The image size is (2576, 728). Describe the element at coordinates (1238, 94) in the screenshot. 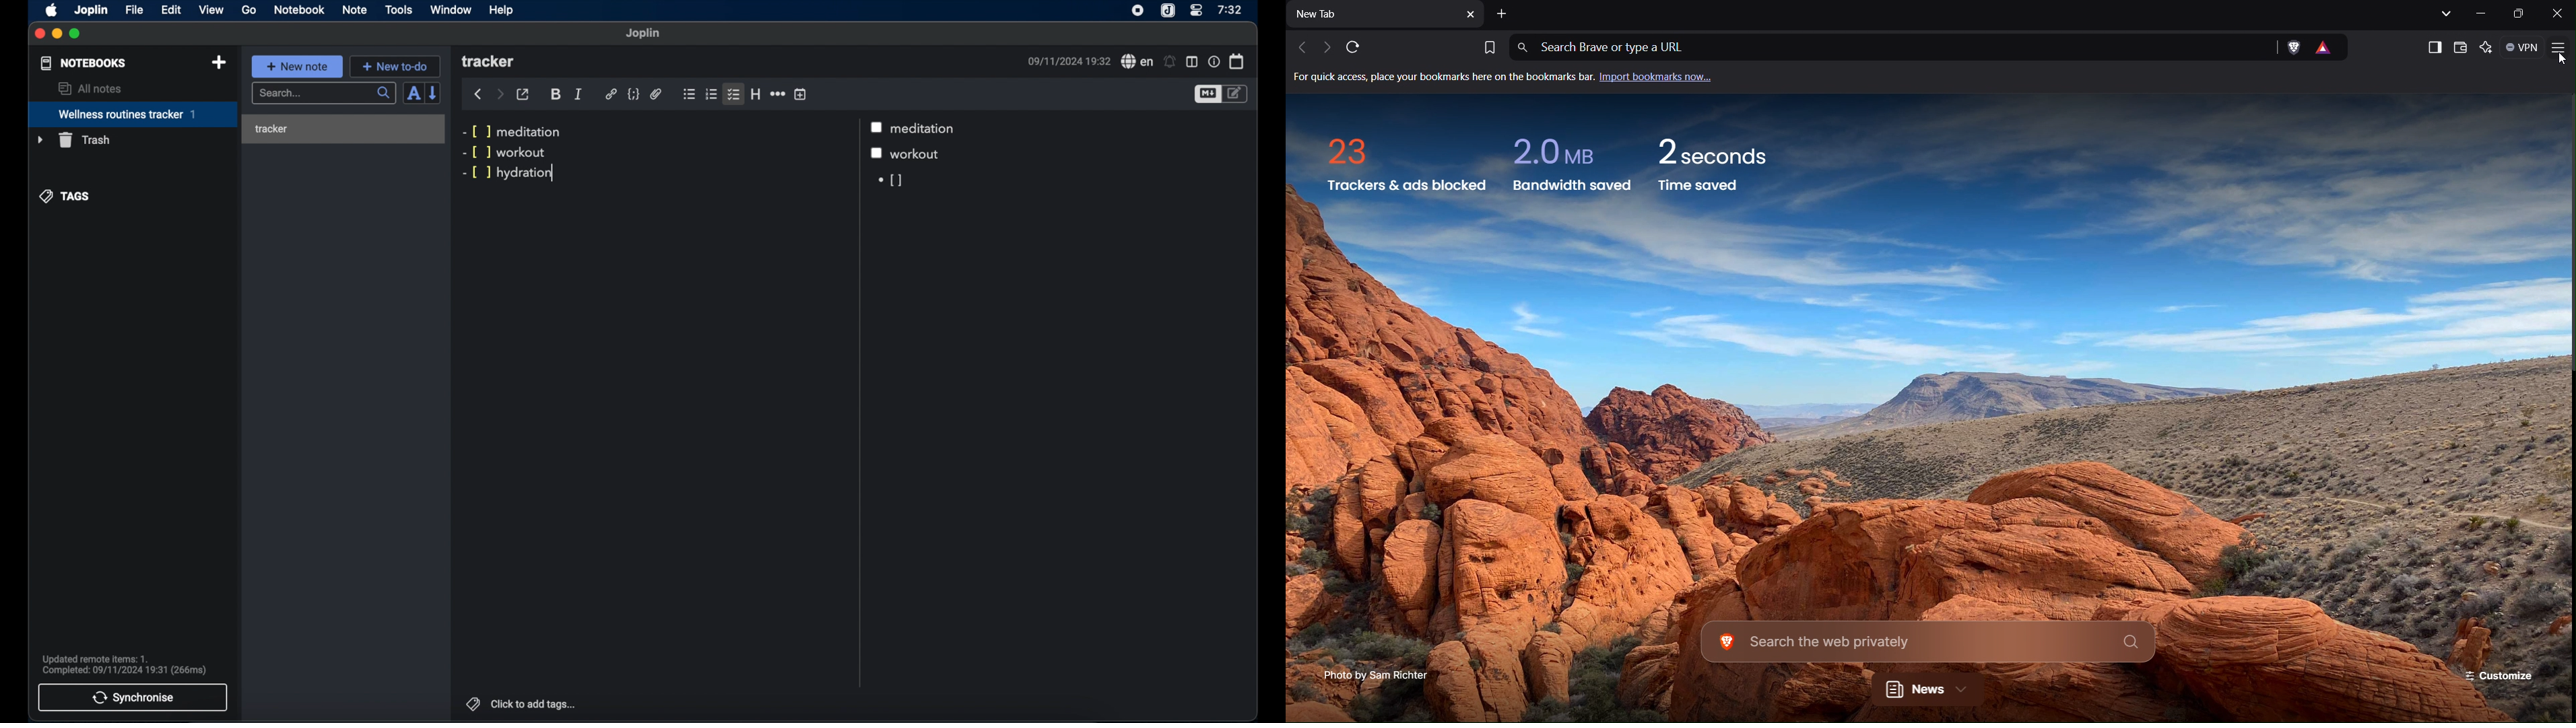

I see `toggle editor` at that location.